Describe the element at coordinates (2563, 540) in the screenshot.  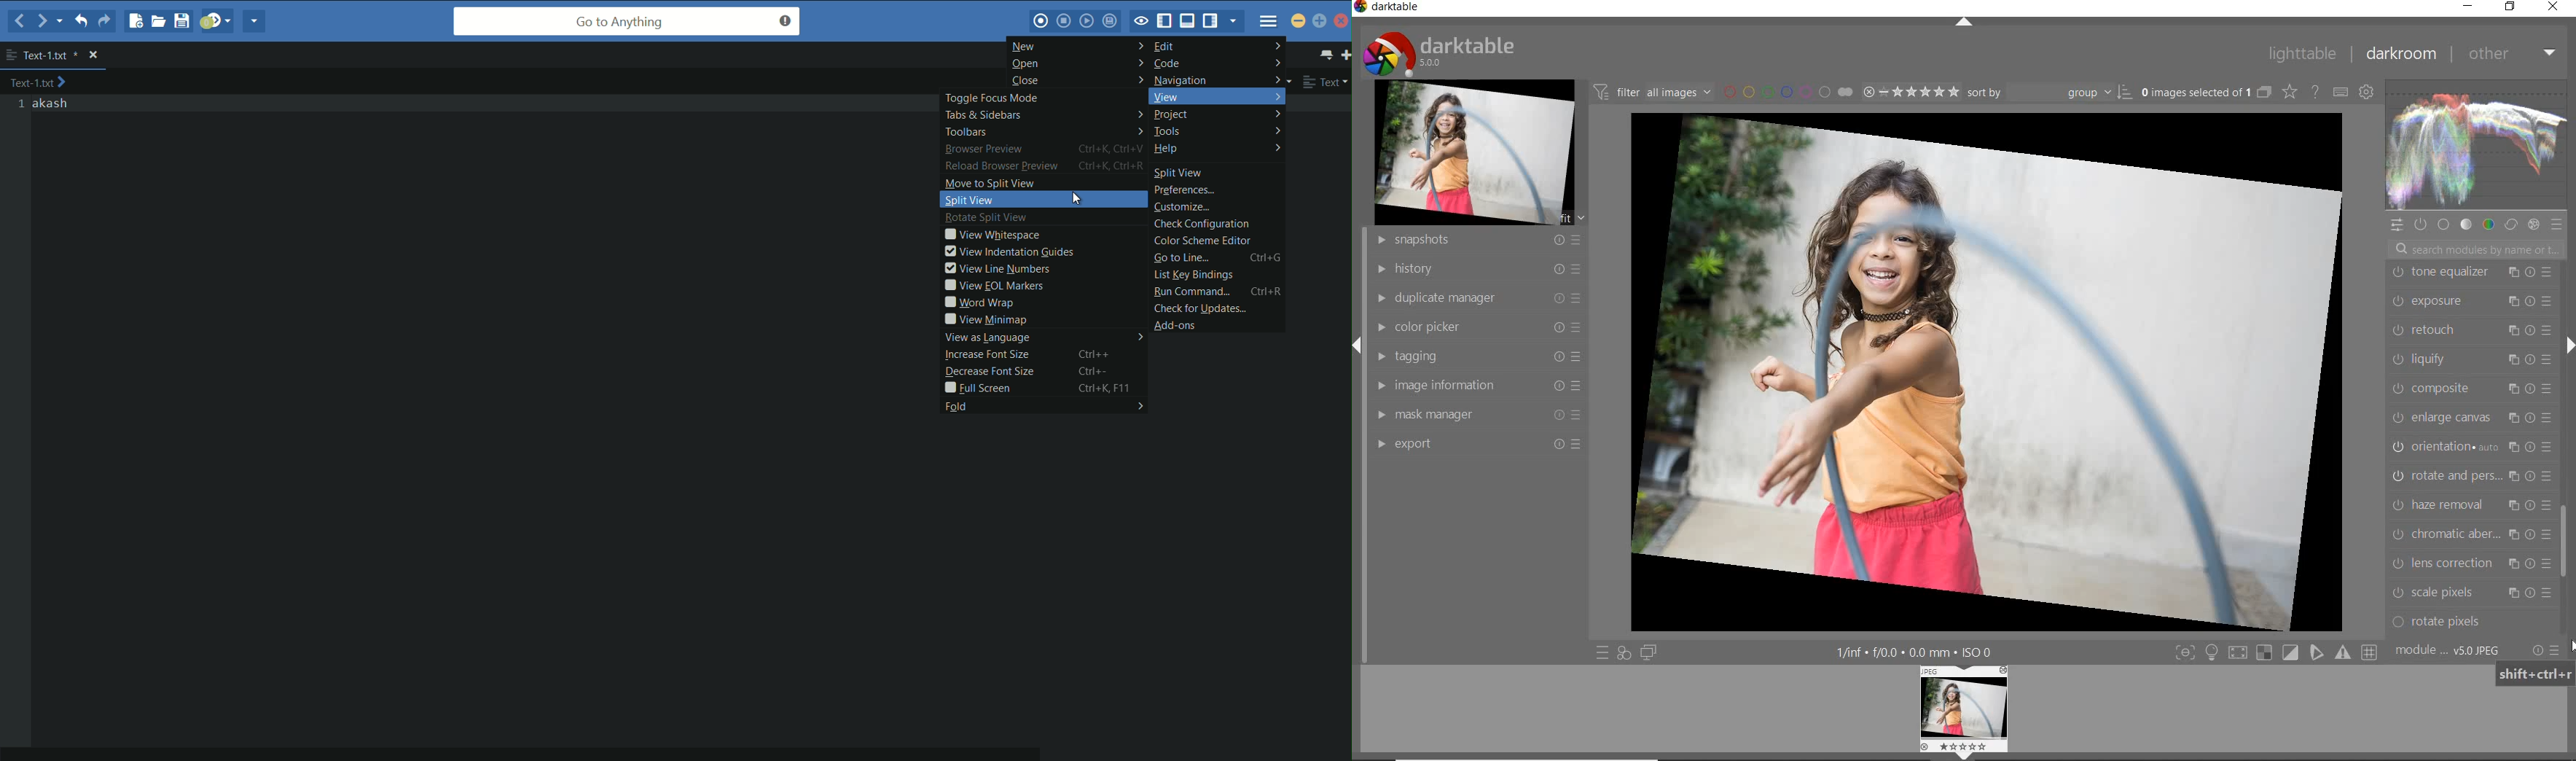
I see `scrollbar` at that location.